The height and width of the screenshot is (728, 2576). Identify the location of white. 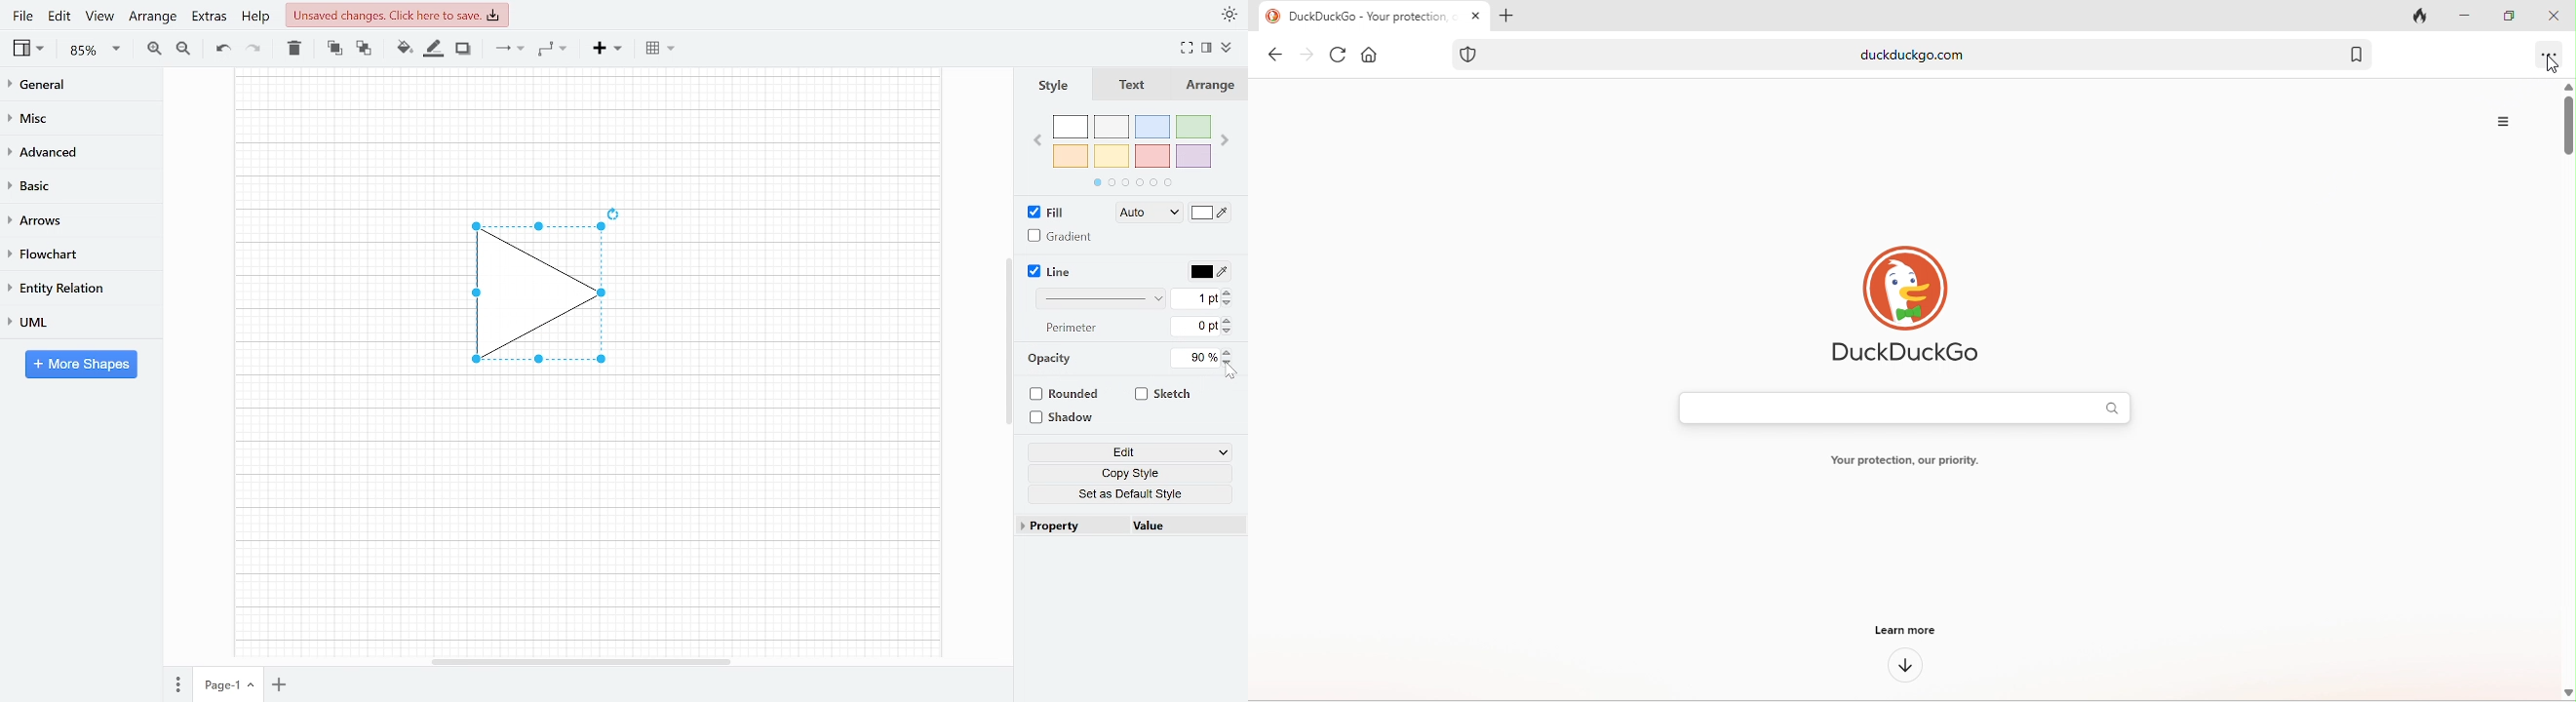
(1071, 128).